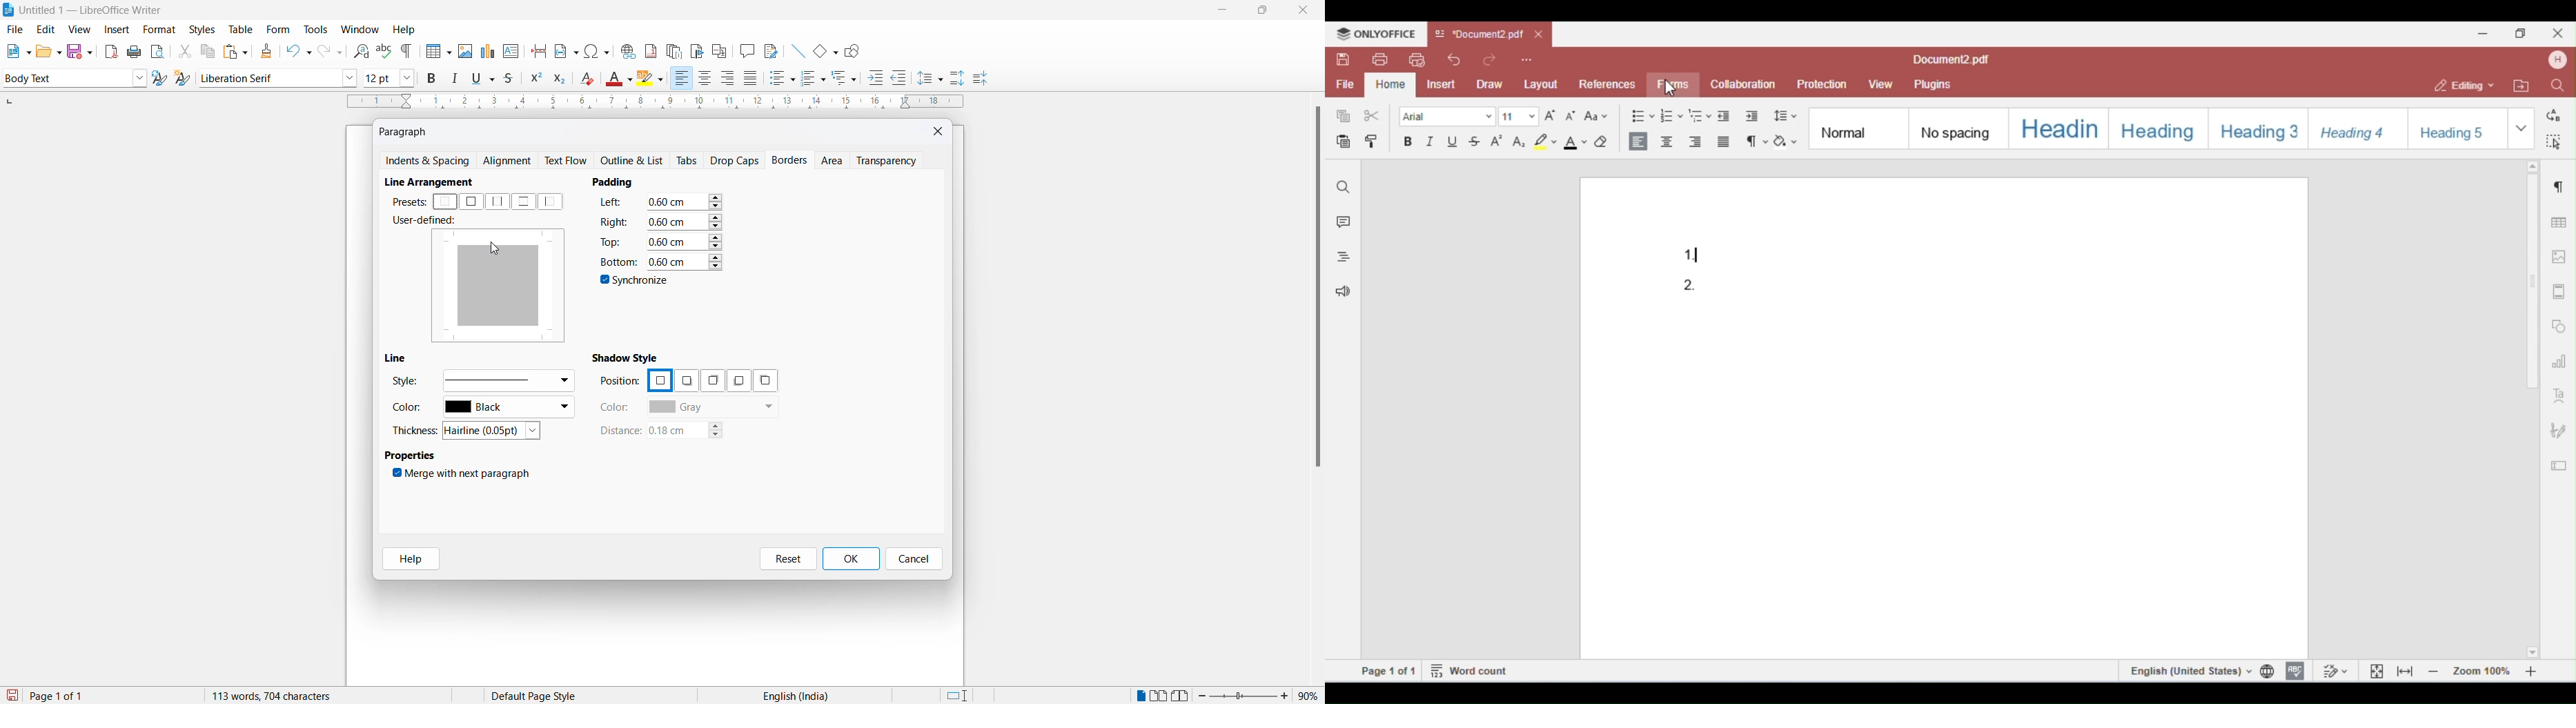 Image resolution: width=2576 pixels, height=728 pixels. Describe the element at coordinates (359, 50) in the screenshot. I see `find and replace` at that location.